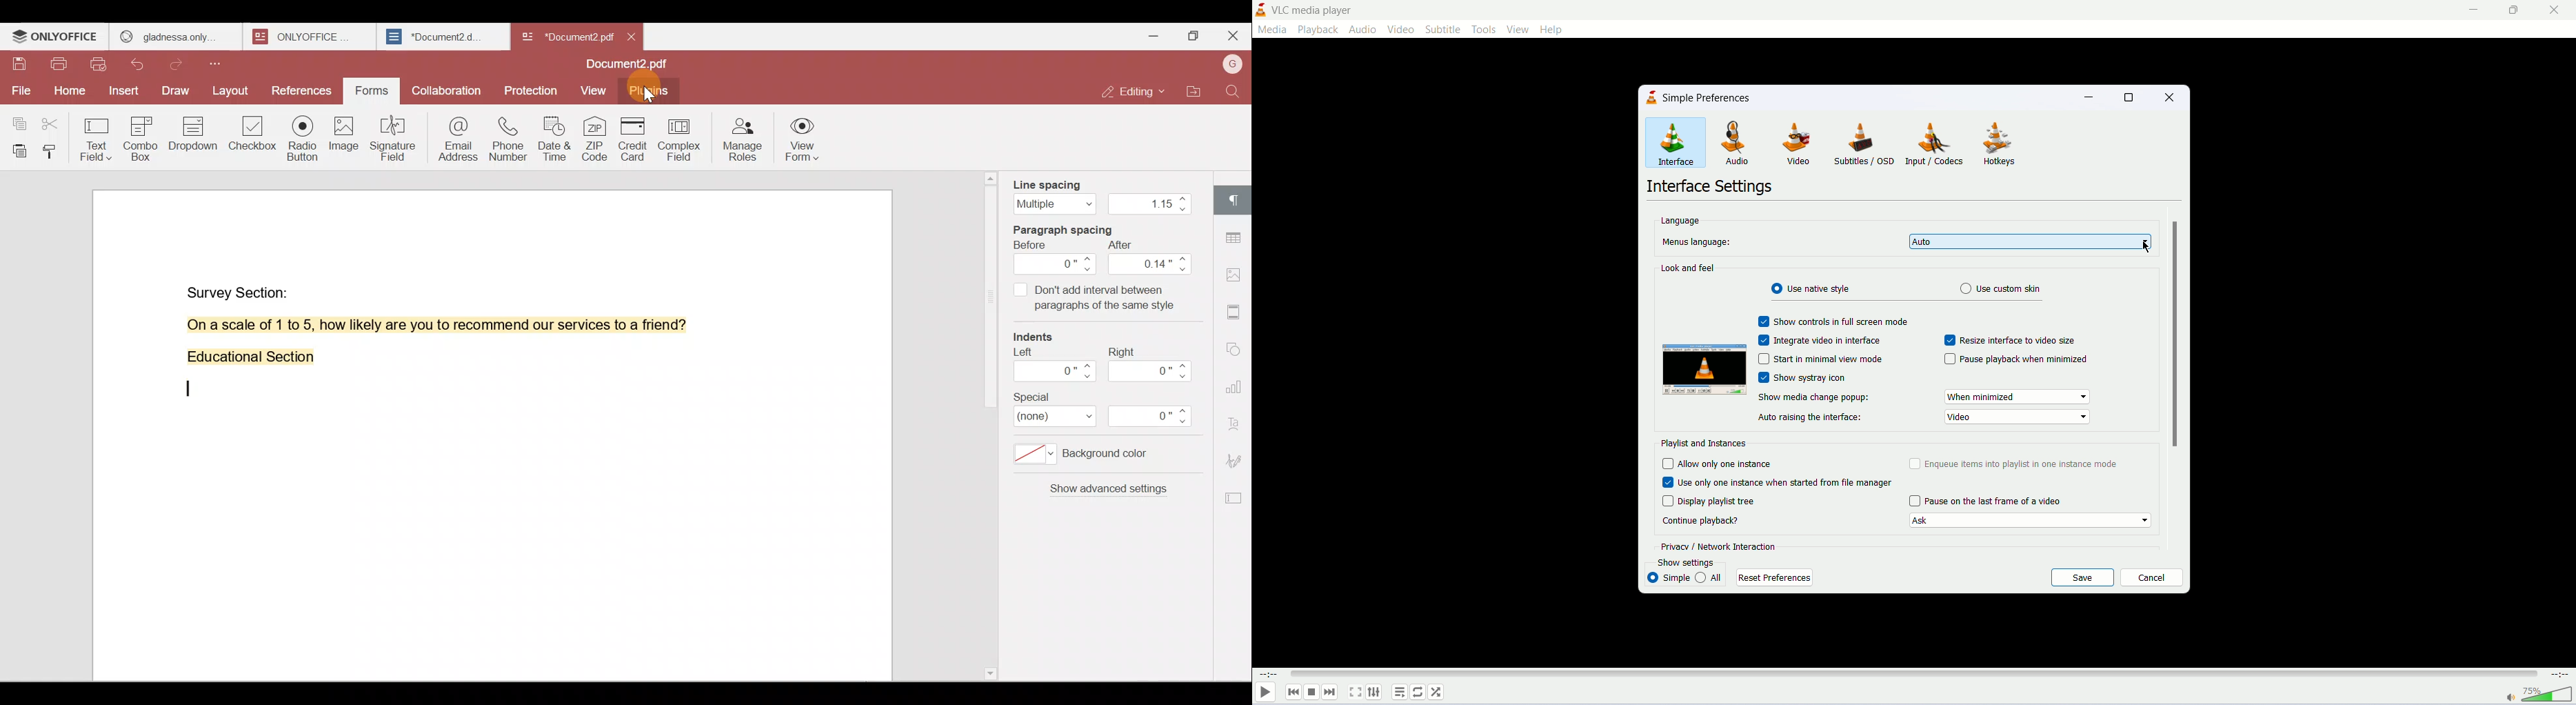 The height and width of the screenshot is (728, 2576). Describe the element at coordinates (1193, 38) in the screenshot. I see `Maximize` at that location.